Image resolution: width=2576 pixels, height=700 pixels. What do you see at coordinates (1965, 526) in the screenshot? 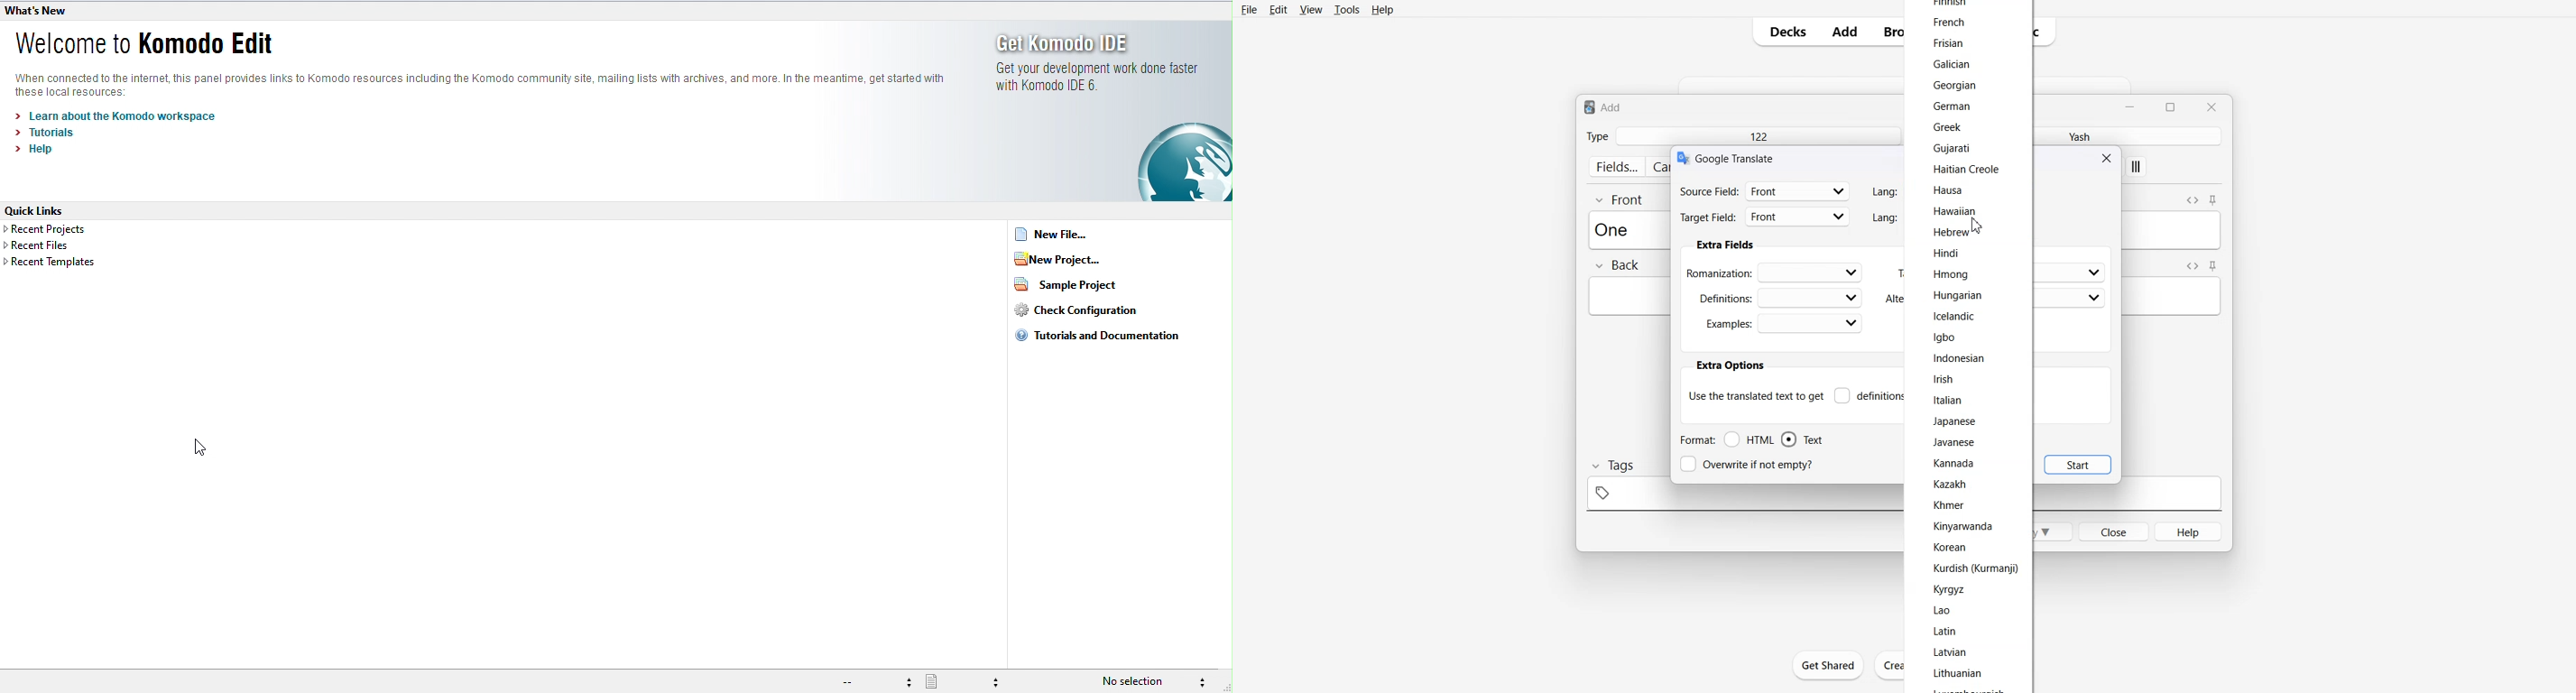
I see `Kinyarwanda` at bounding box center [1965, 526].